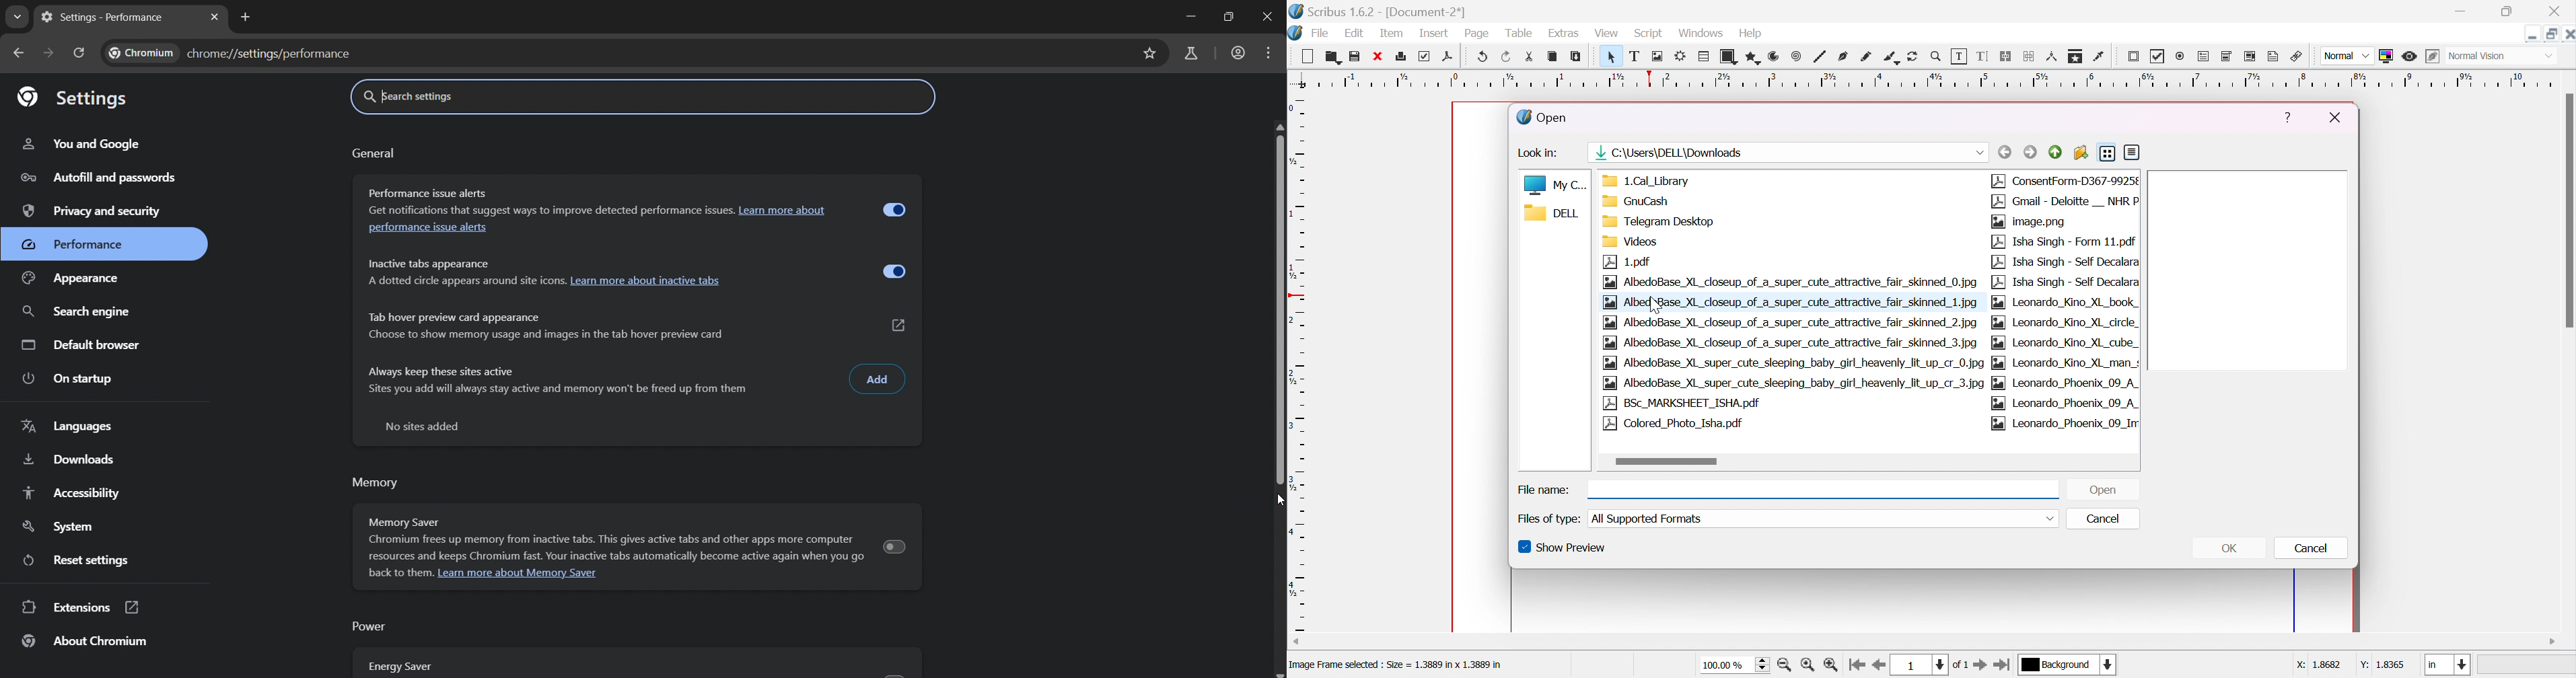  What do you see at coordinates (1604, 32) in the screenshot?
I see `view` at bounding box center [1604, 32].